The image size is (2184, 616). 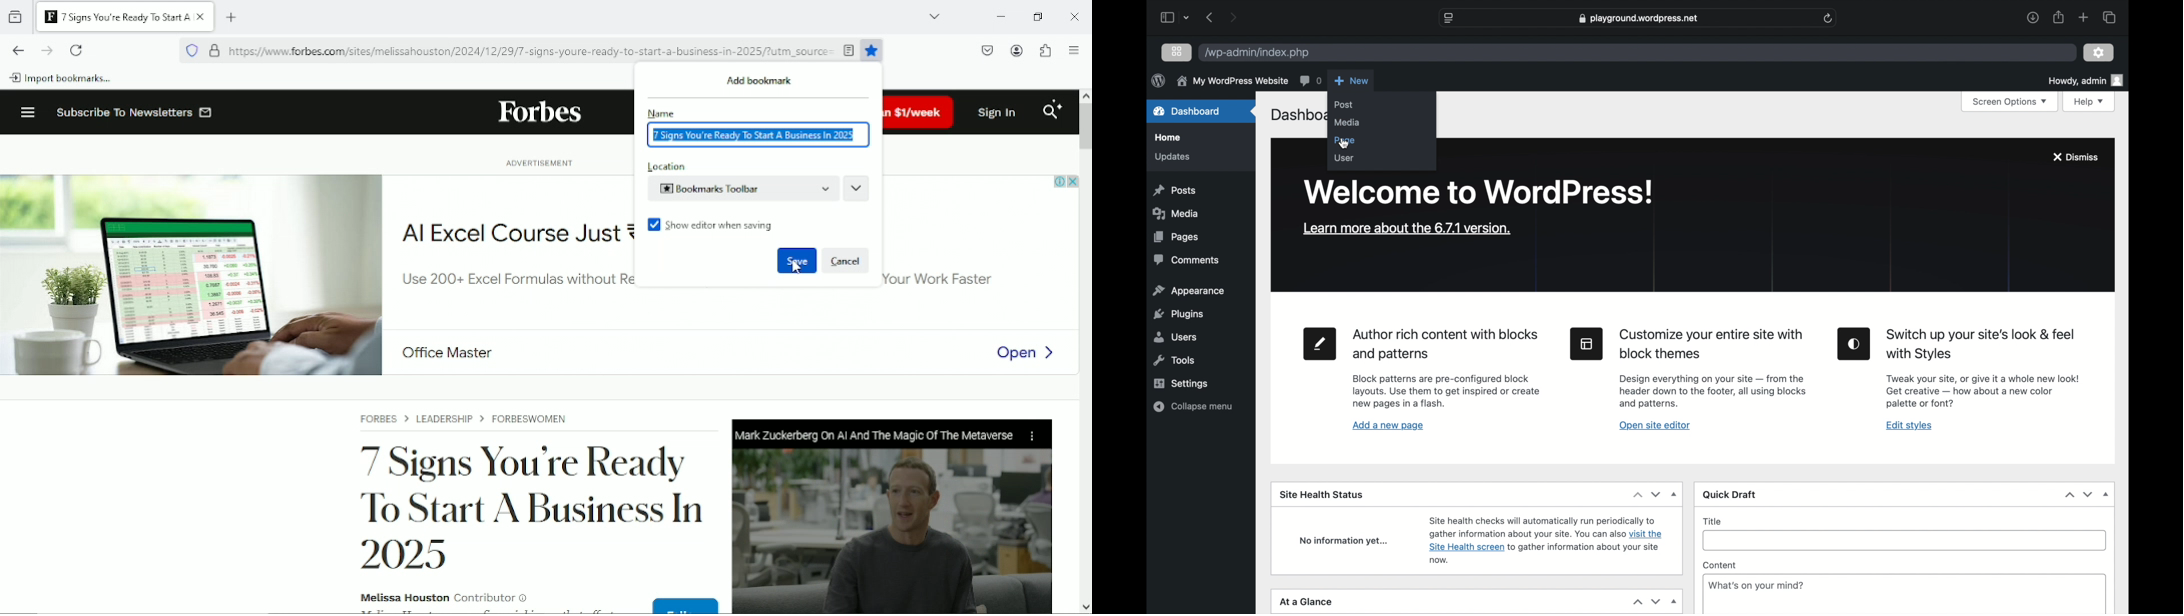 I want to click on howdy admin, so click(x=2088, y=80).